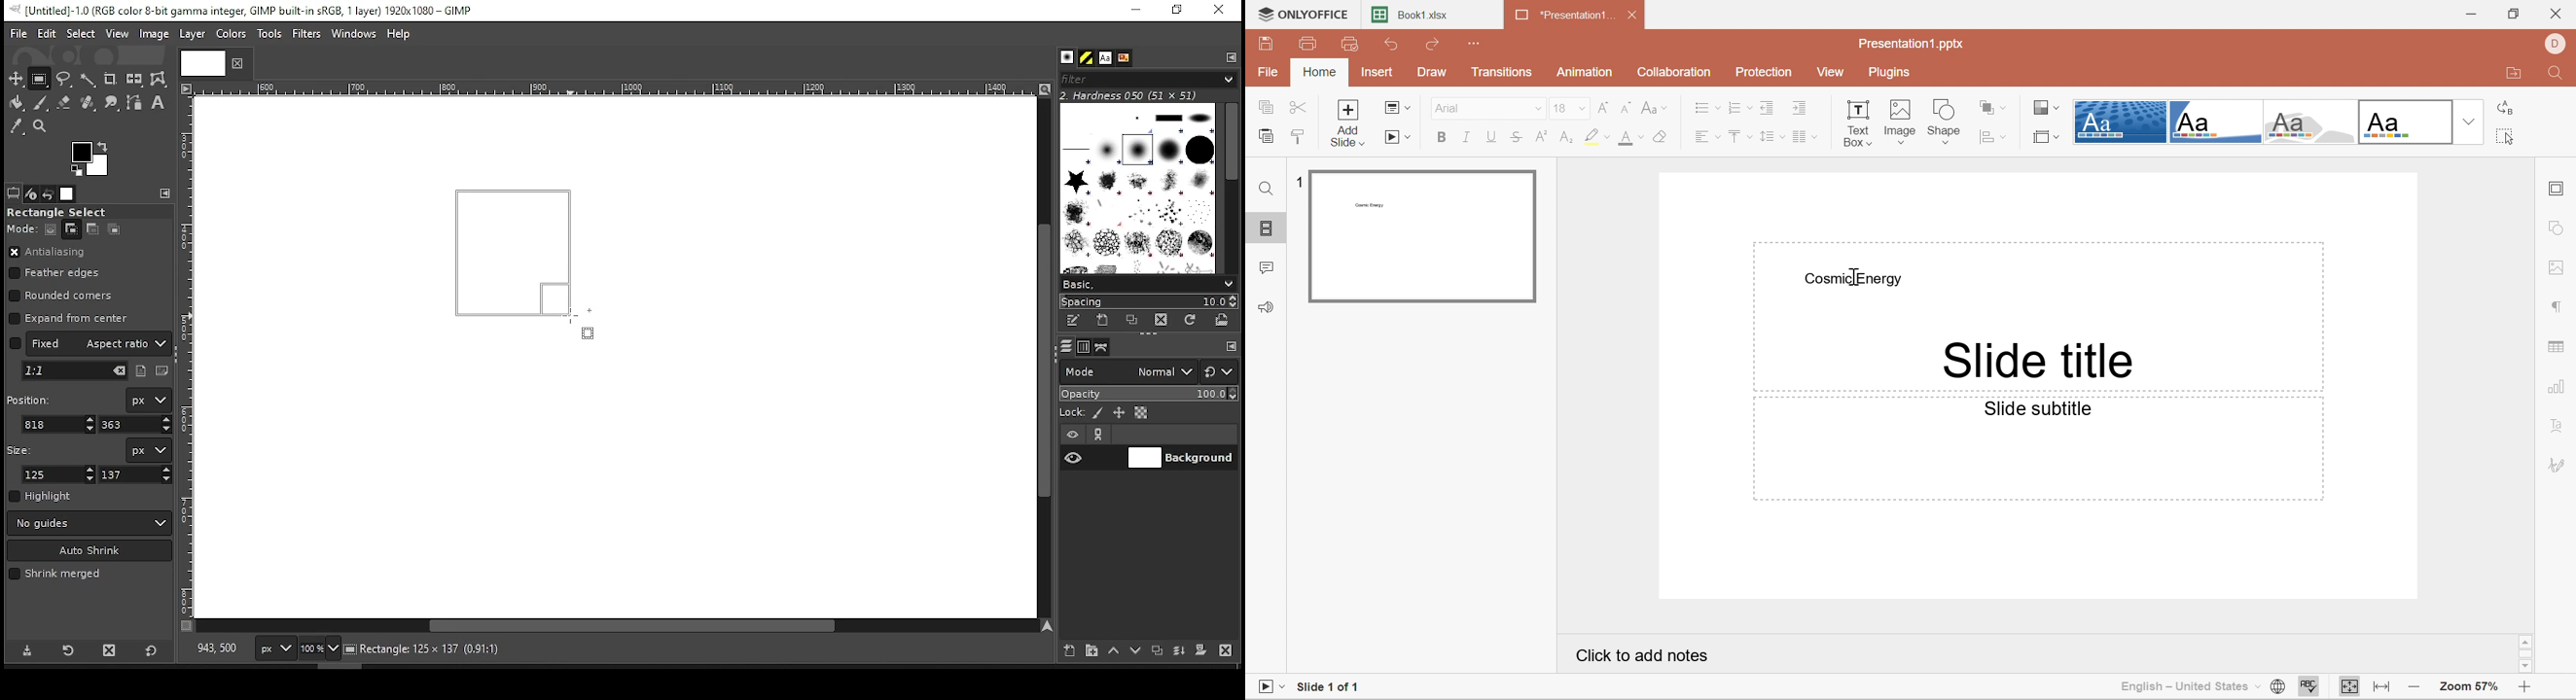 Image resolution: width=2576 pixels, height=700 pixels. What do you see at coordinates (2311, 687) in the screenshot?
I see `Check spelling` at bounding box center [2311, 687].